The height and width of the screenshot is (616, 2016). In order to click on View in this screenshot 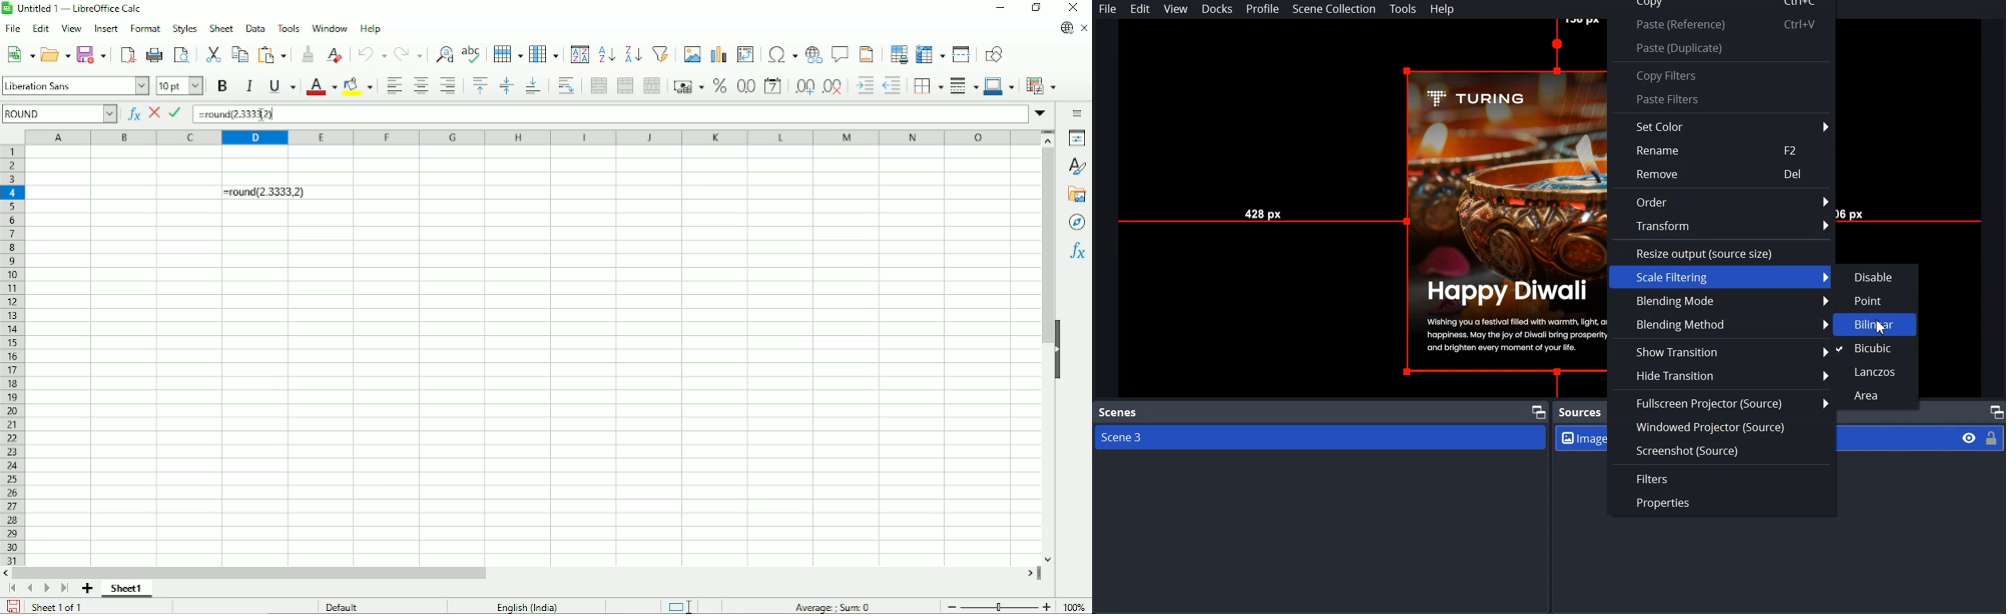, I will do `click(72, 29)`.